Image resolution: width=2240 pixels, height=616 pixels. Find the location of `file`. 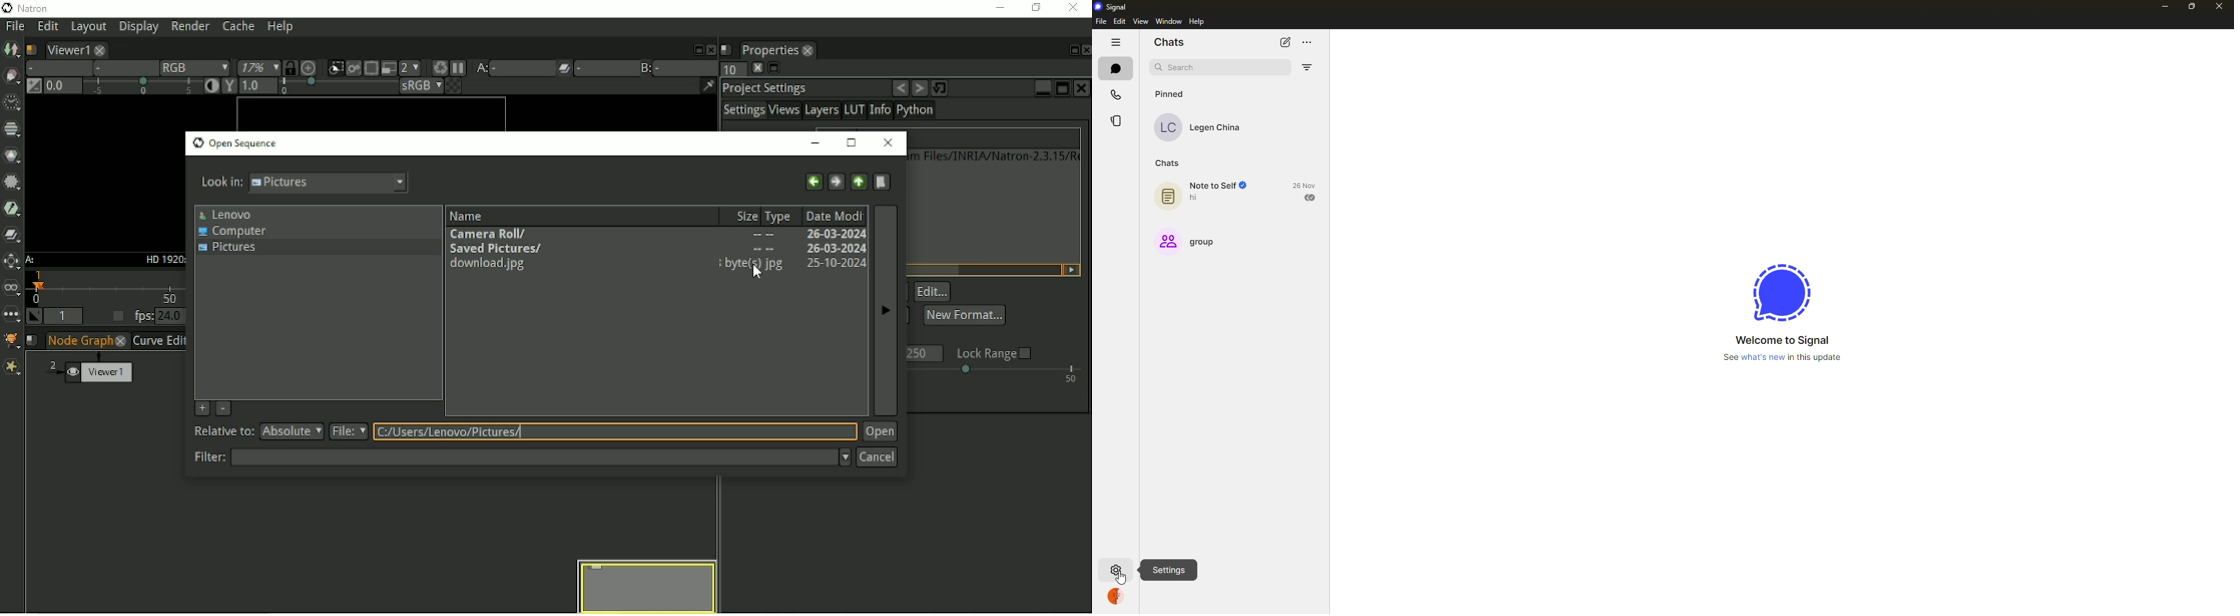

file is located at coordinates (1101, 21).